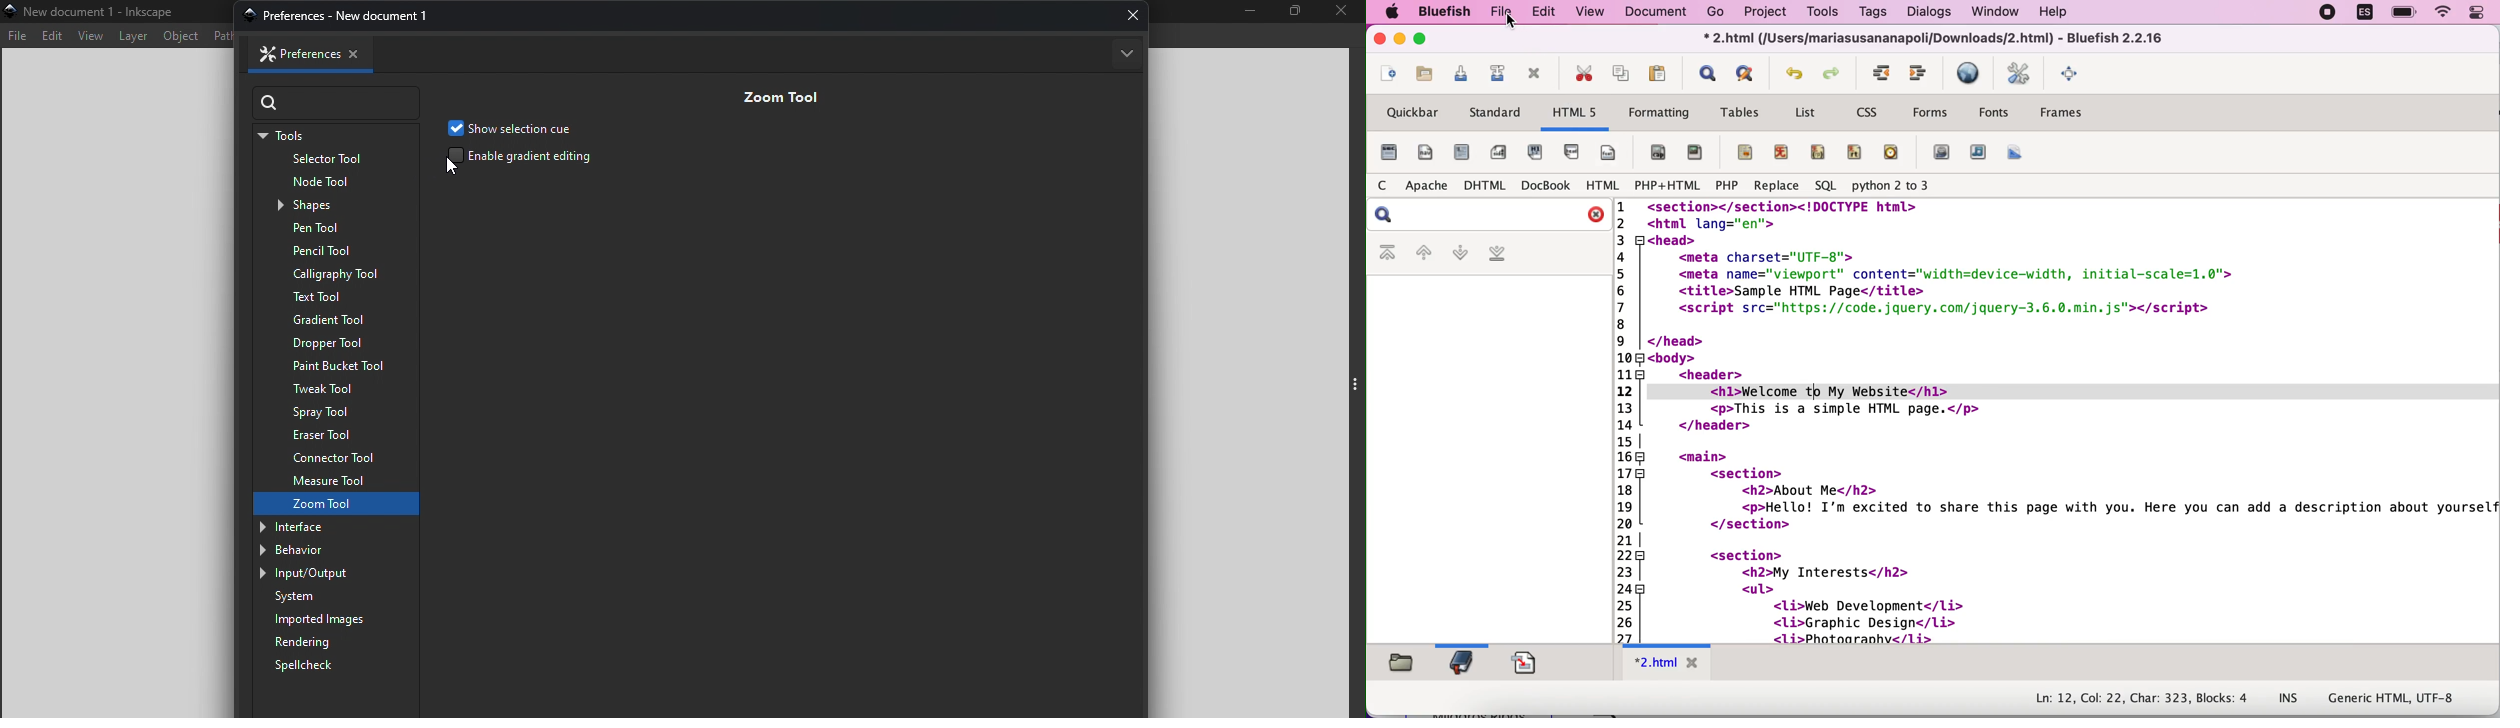  What do you see at coordinates (2020, 71) in the screenshot?
I see `edit preferences` at bounding box center [2020, 71].